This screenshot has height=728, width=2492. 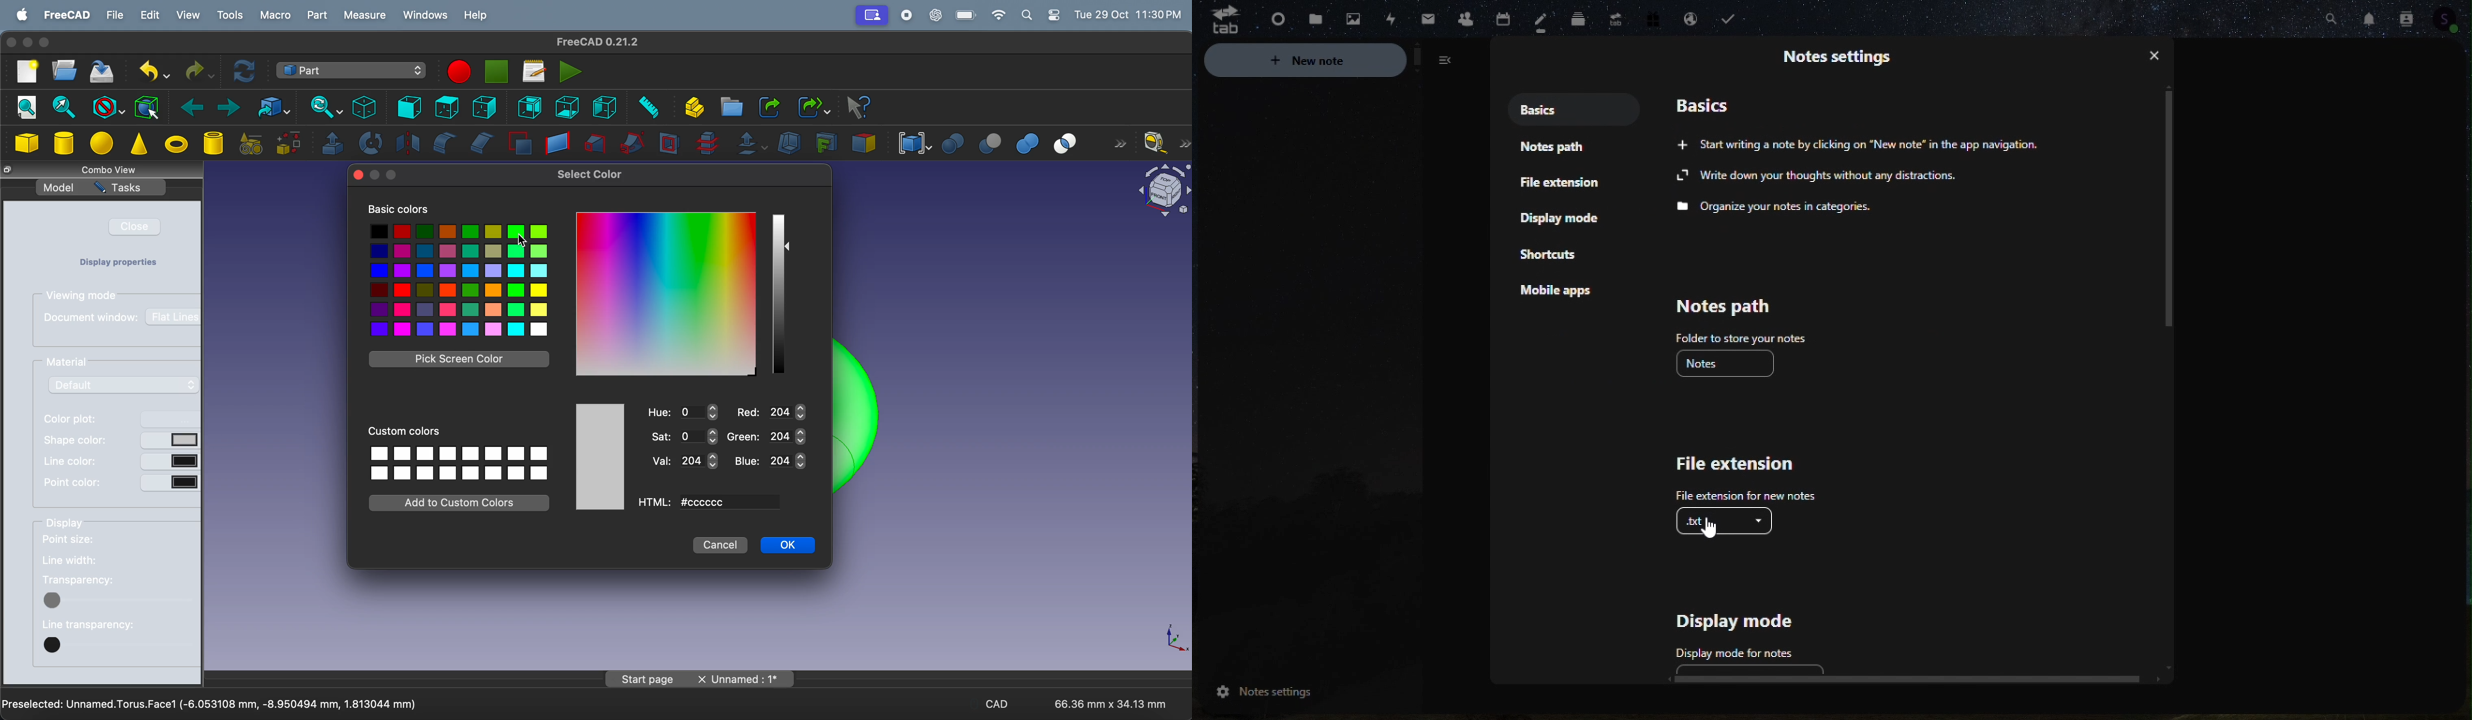 What do you see at coordinates (1557, 183) in the screenshot?
I see `File extensions` at bounding box center [1557, 183].